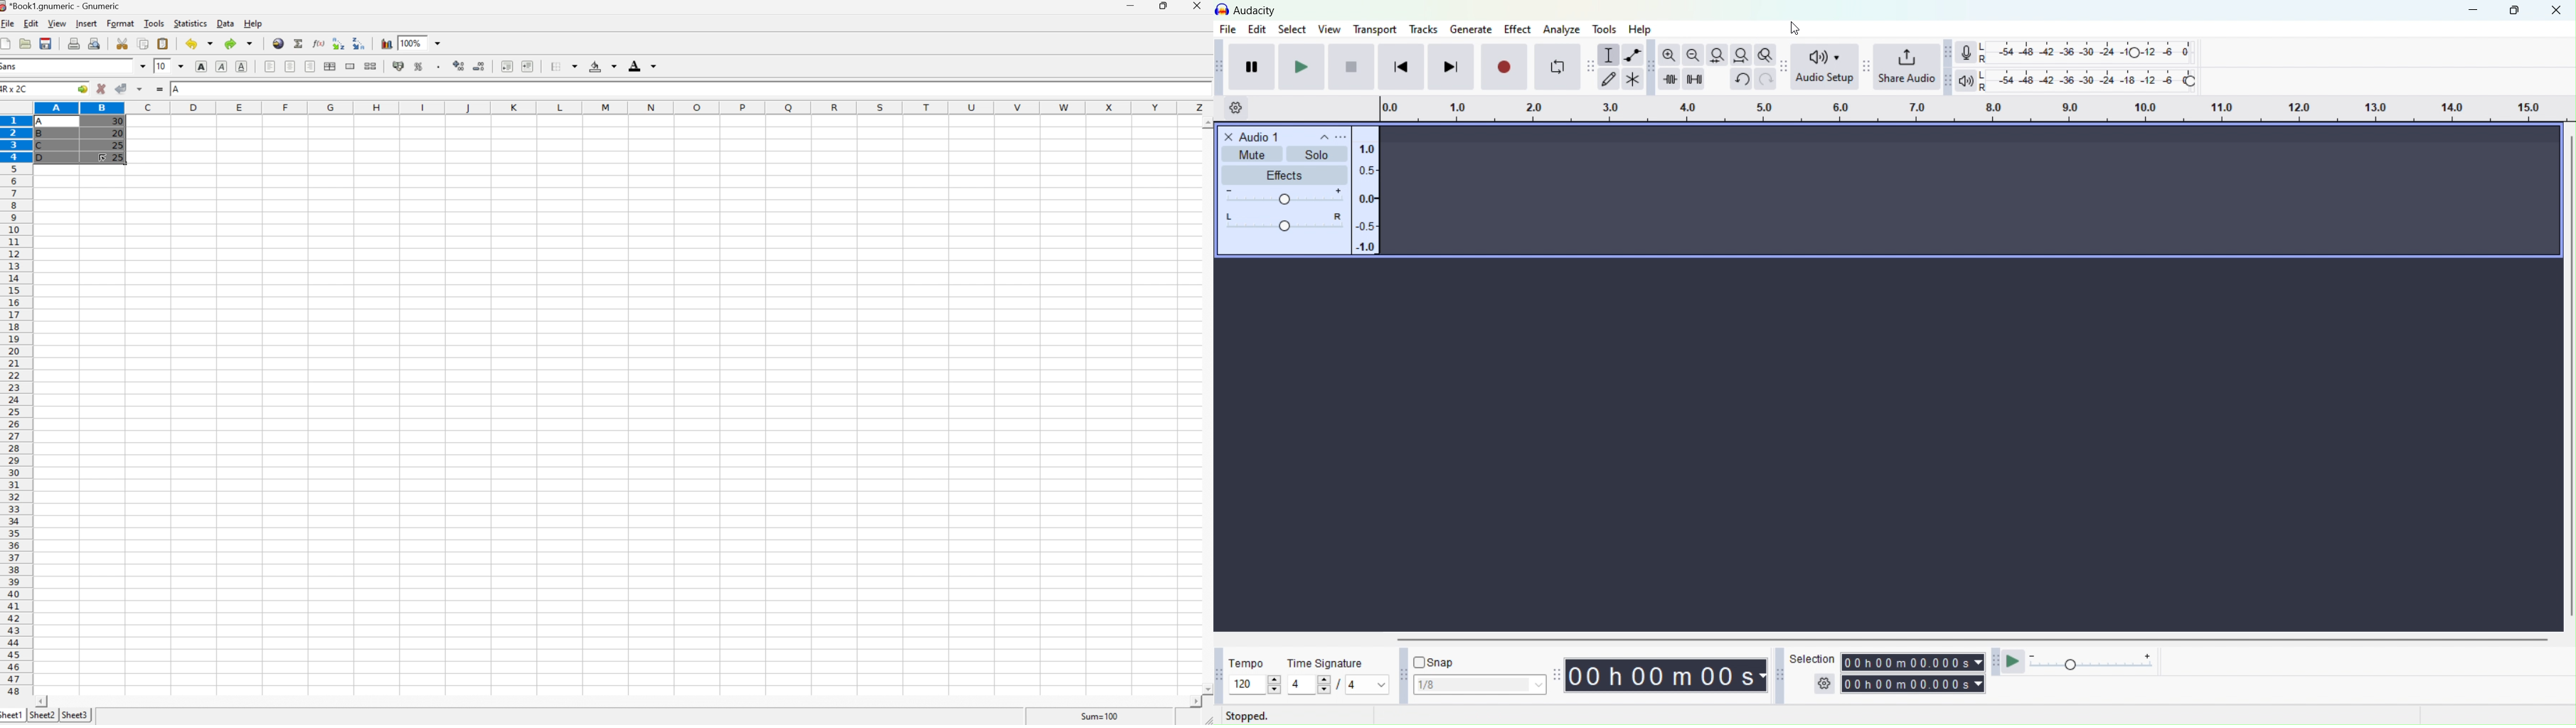  What do you see at coordinates (1319, 155) in the screenshot?
I see `solo` at bounding box center [1319, 155].